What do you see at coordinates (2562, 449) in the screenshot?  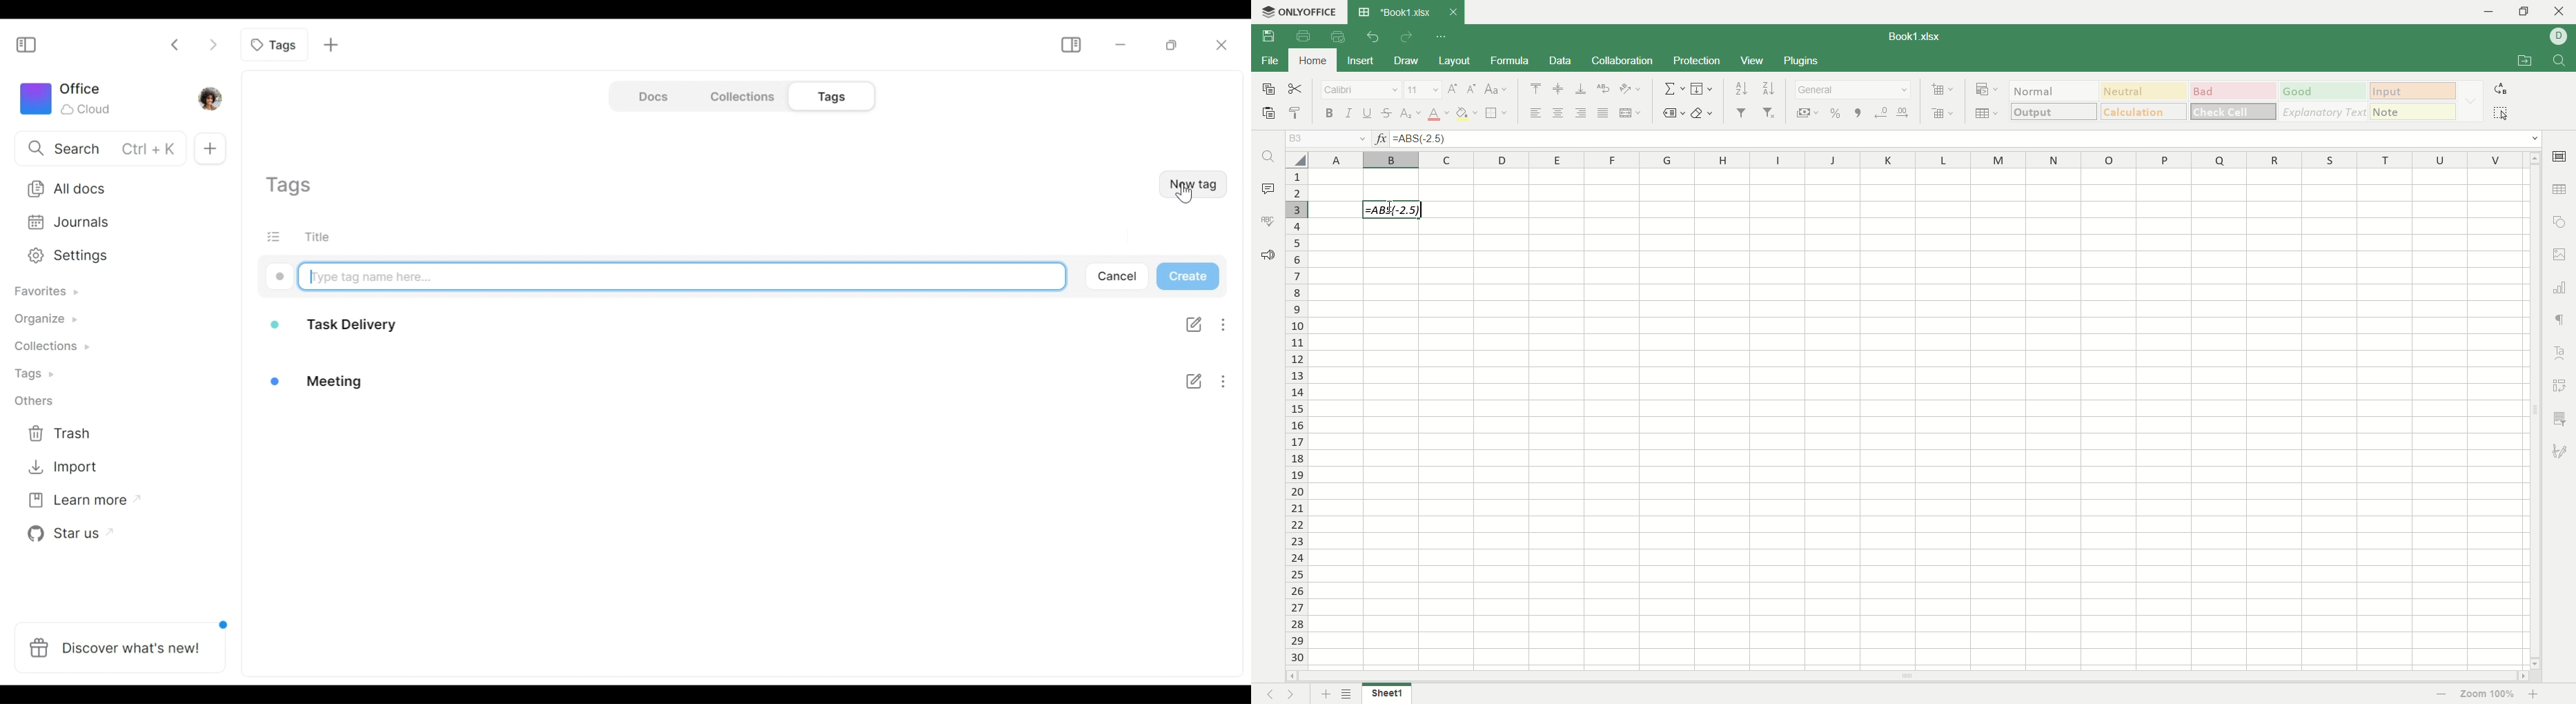 I see `signature` at bounding box center [2562, 449].